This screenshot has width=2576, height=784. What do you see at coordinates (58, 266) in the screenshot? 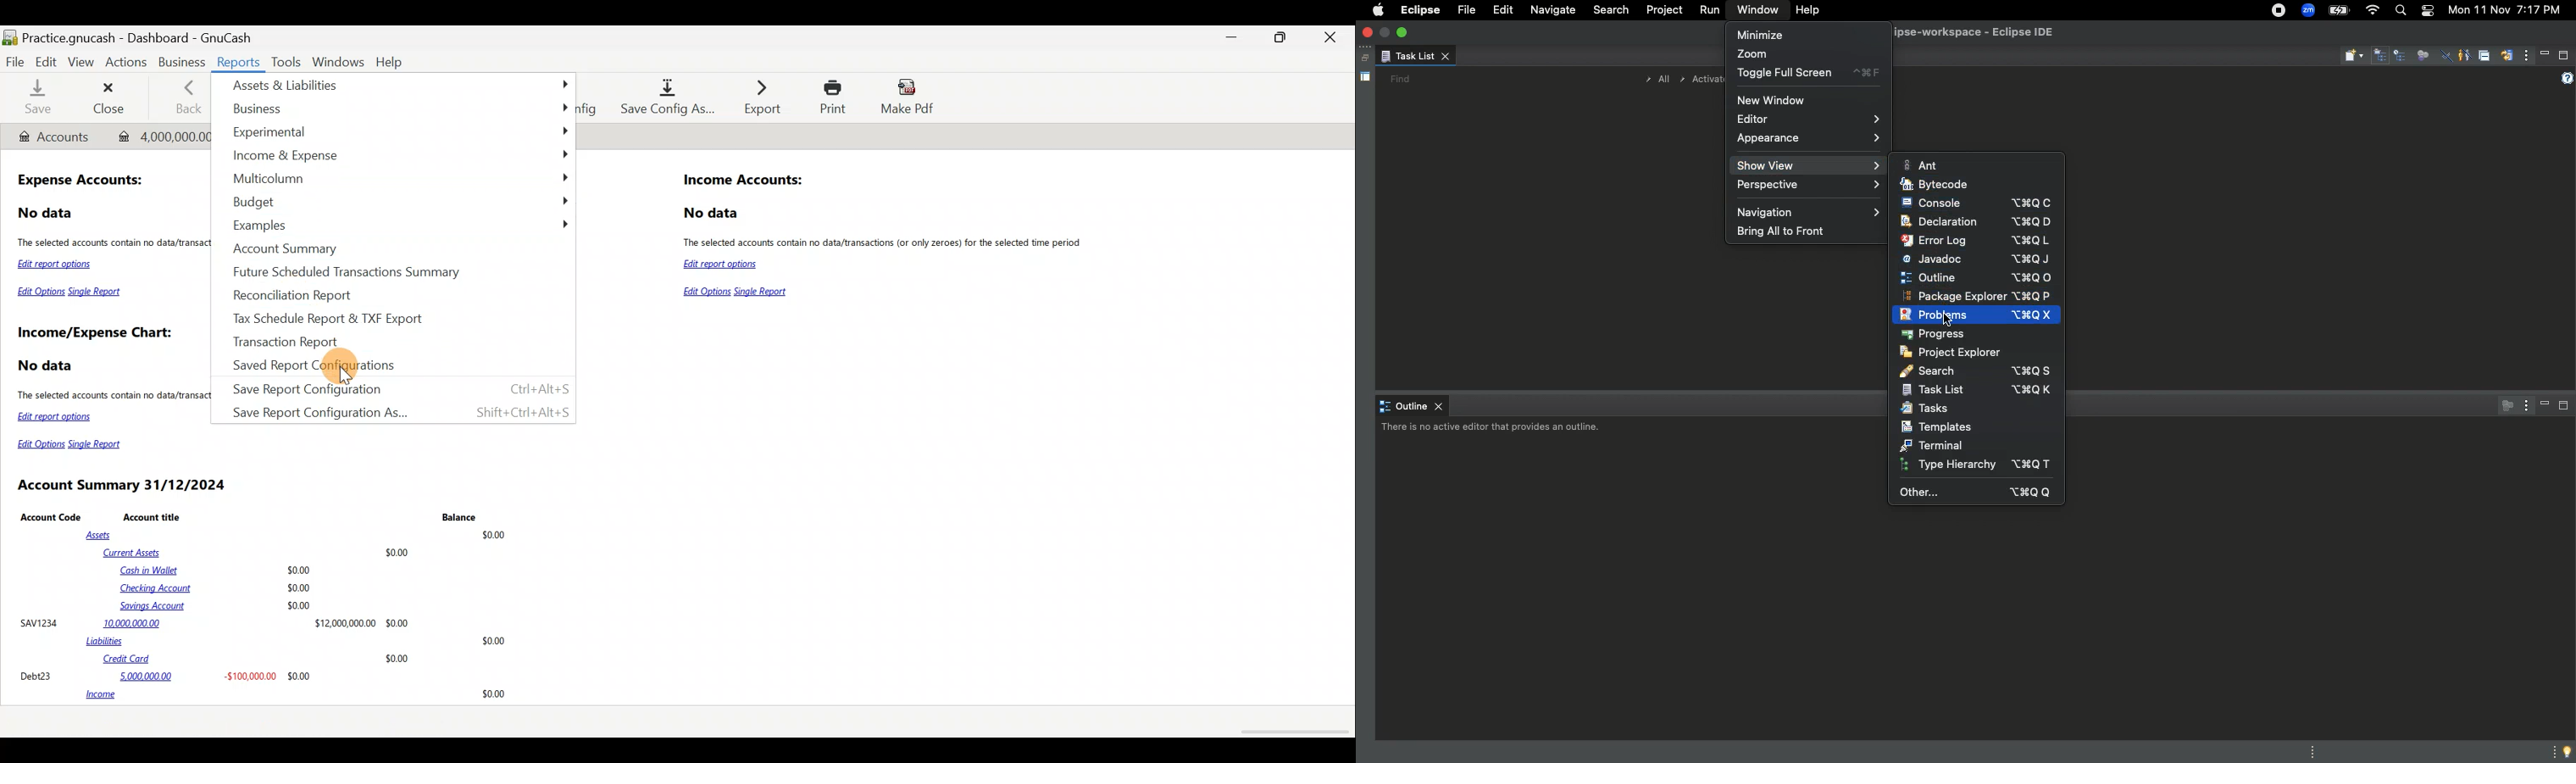
I see `Edit report options` at bounding box center [58, 266].